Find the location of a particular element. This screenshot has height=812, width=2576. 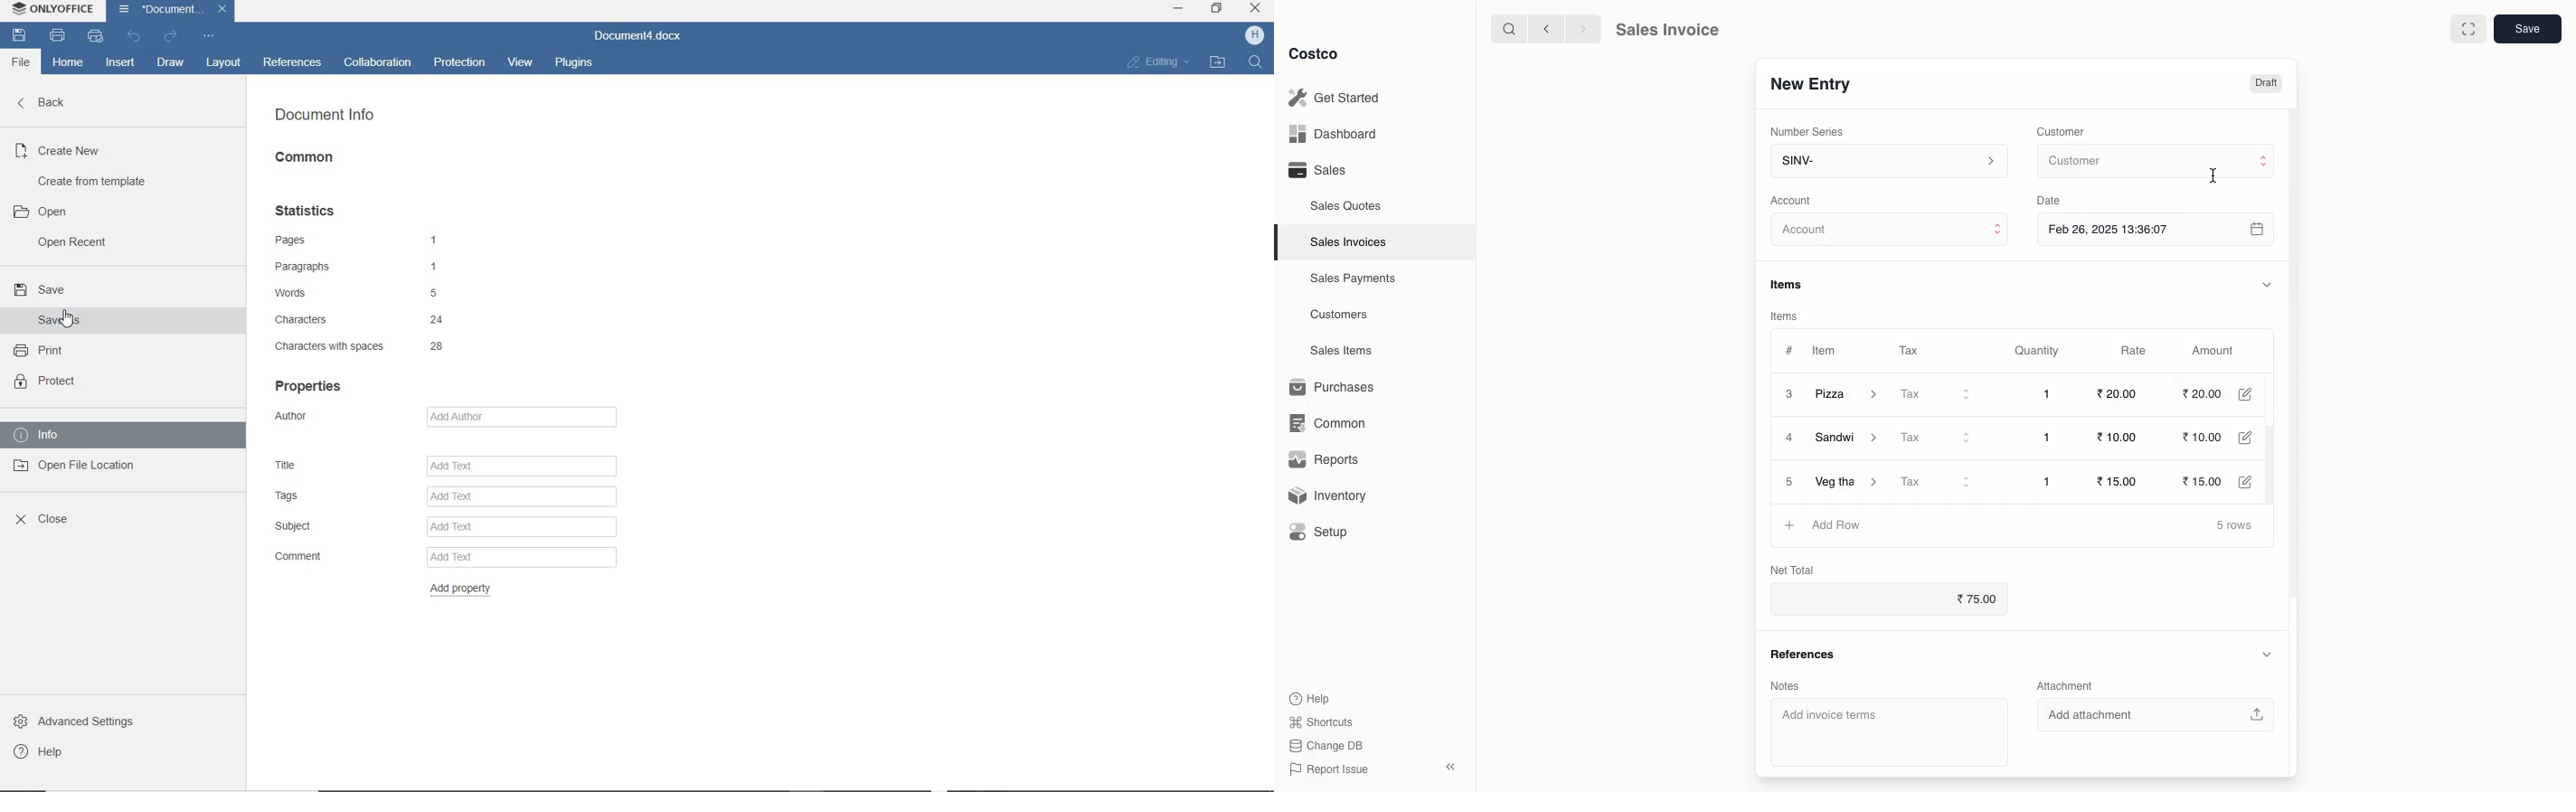

Full width toggle is located at coordinates (2467, 30).